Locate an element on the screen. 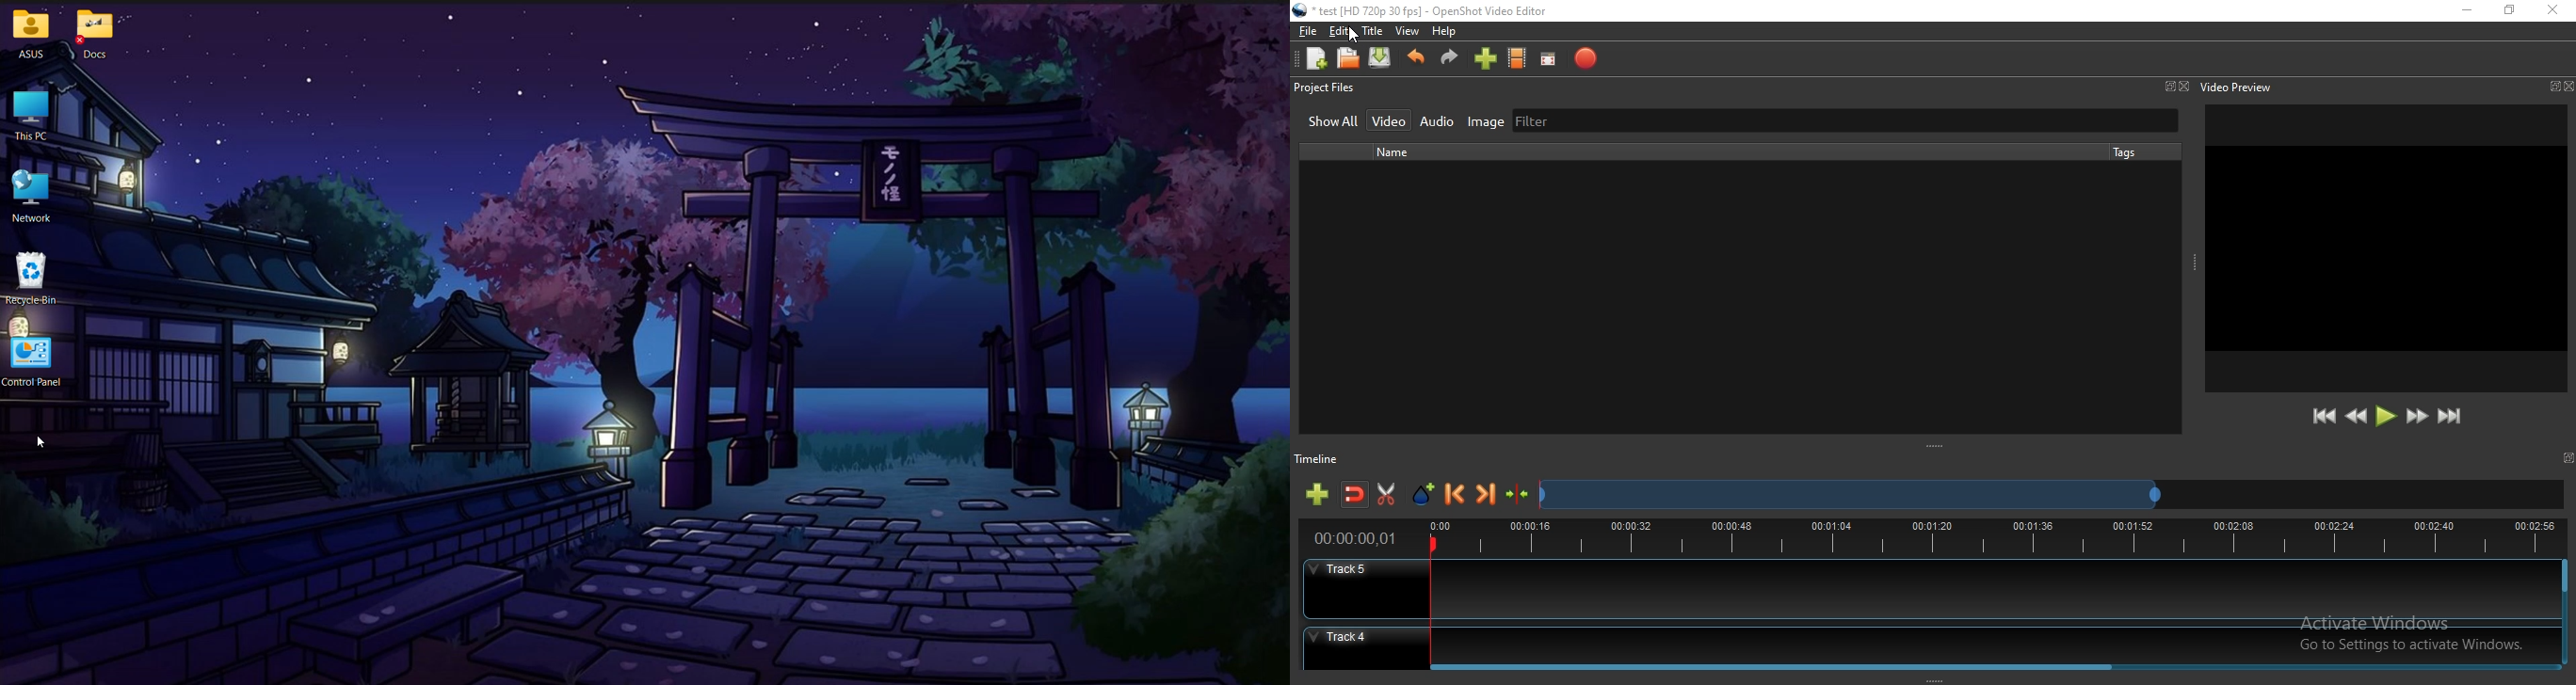  Centre the timeline on the playhead is located at coordinates (1518, 498).